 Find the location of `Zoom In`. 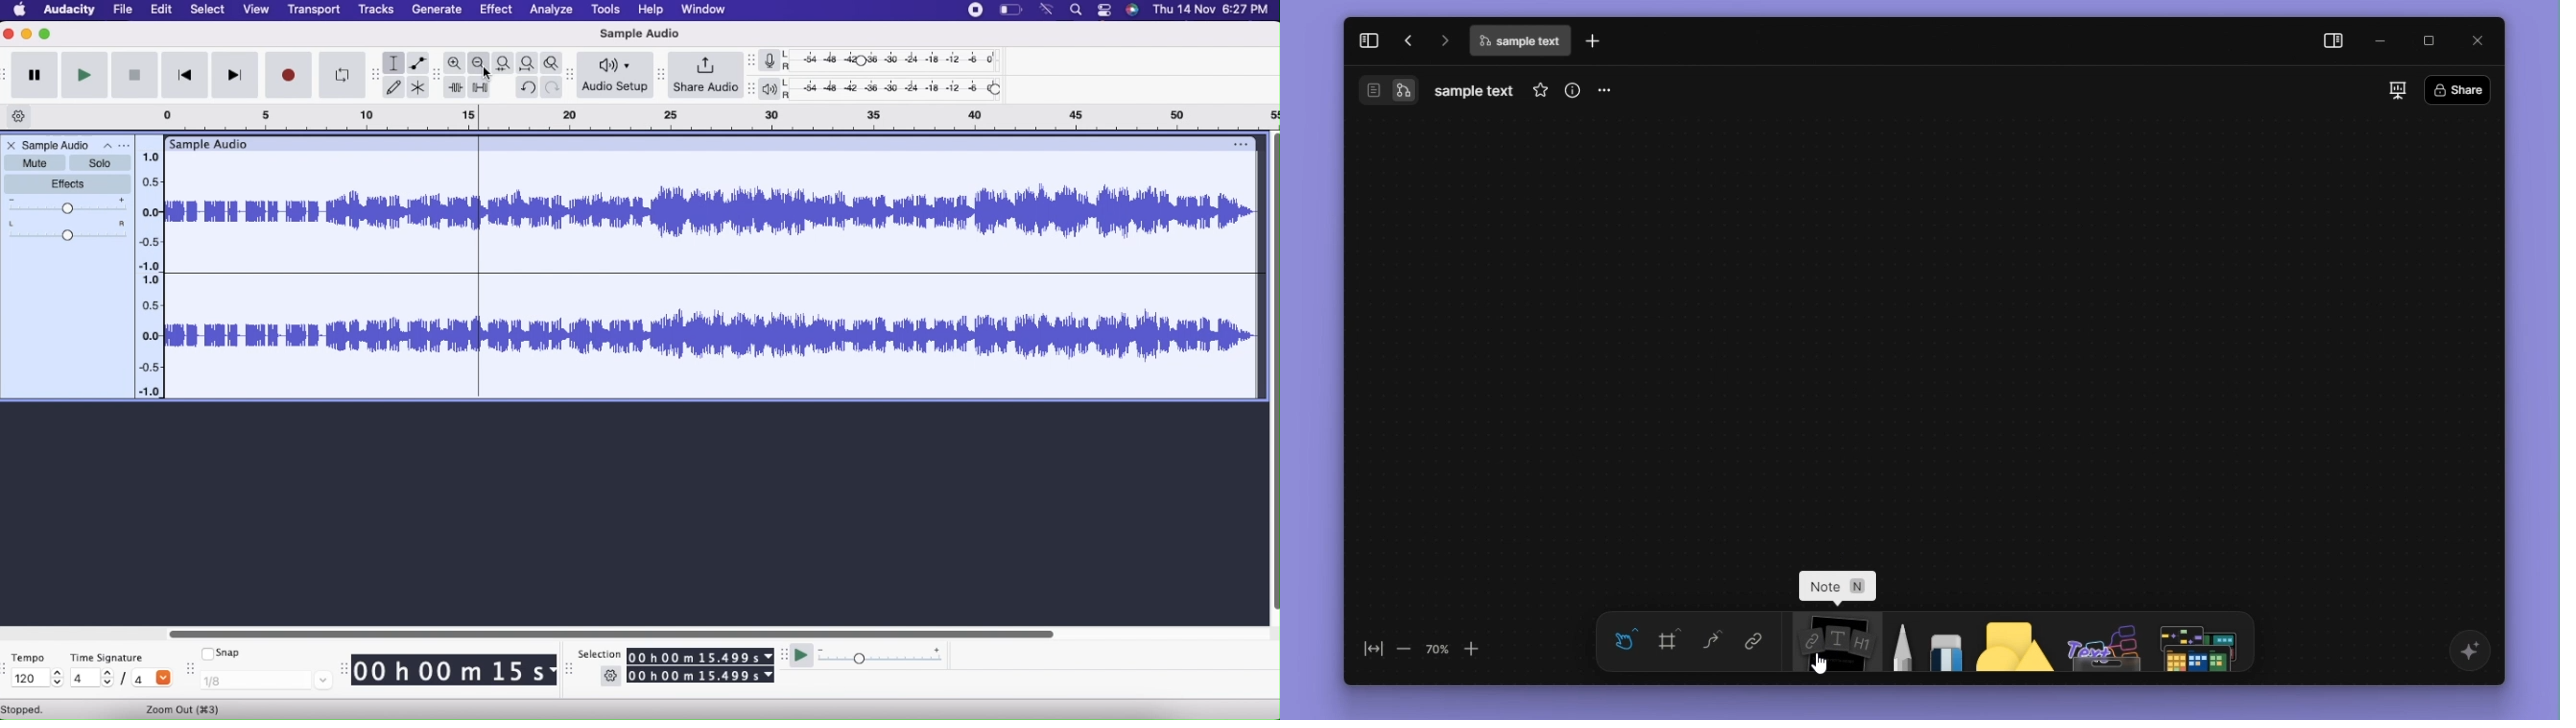

Zoom In is located at coordinates (455, 63).